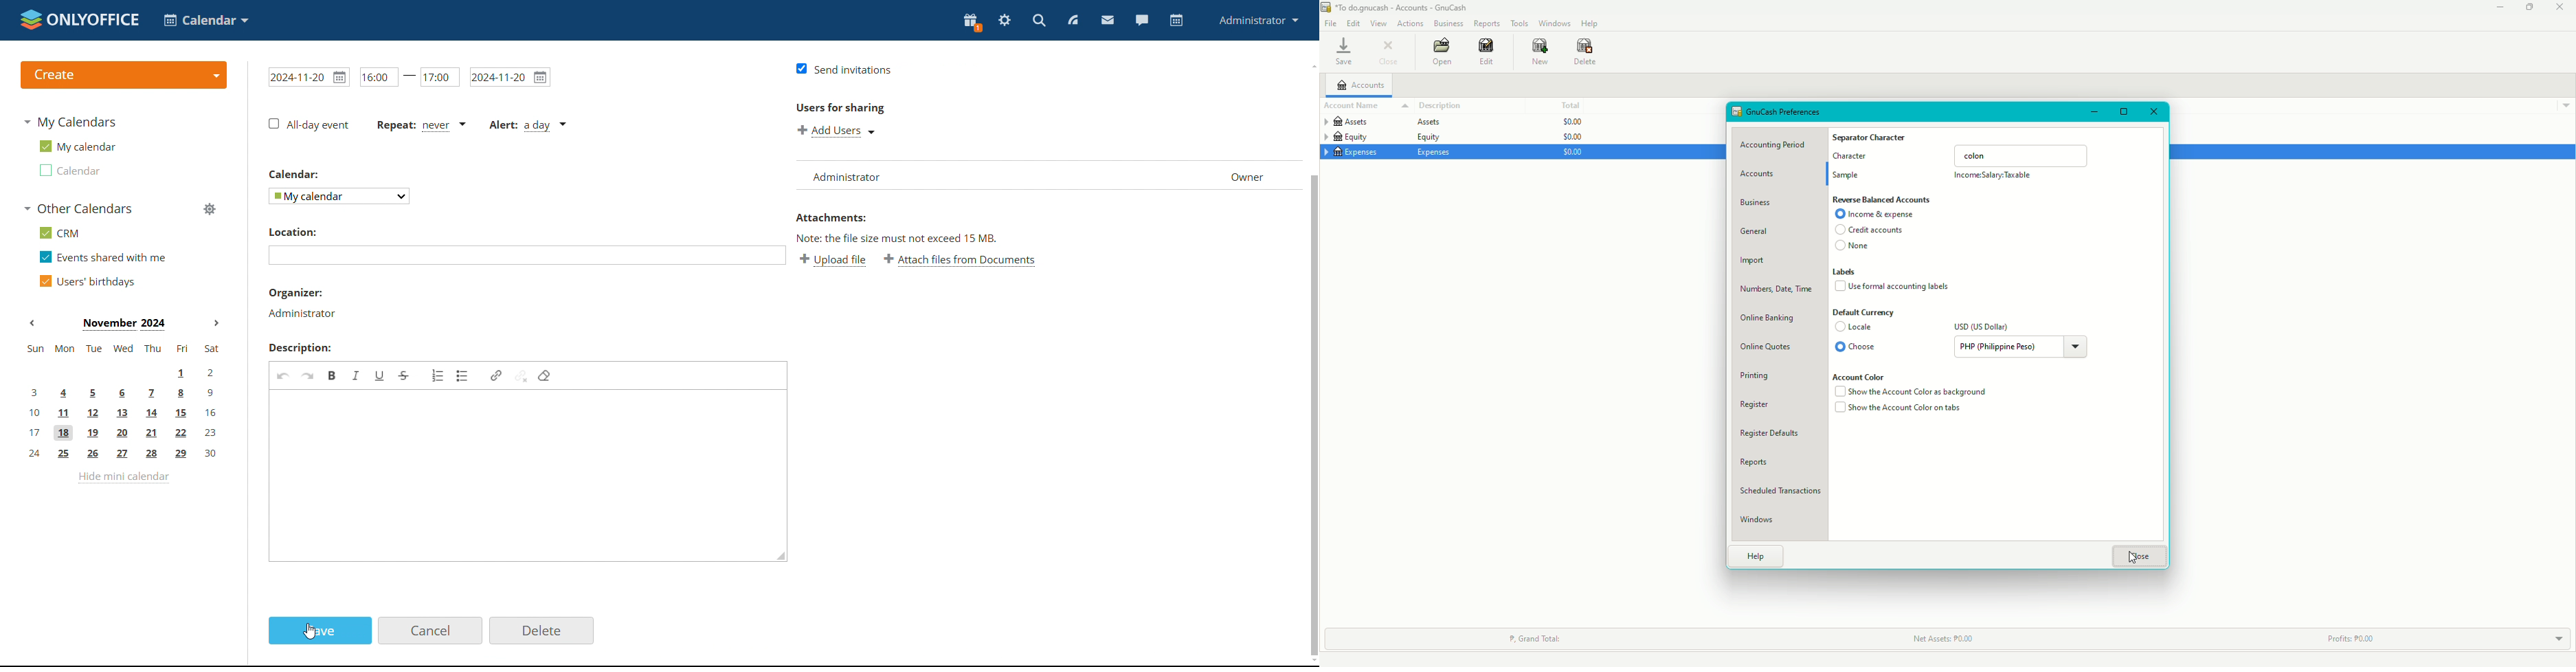 This screenshot has height=672, width=2576. I want to click on colon, so click(2022, 155).